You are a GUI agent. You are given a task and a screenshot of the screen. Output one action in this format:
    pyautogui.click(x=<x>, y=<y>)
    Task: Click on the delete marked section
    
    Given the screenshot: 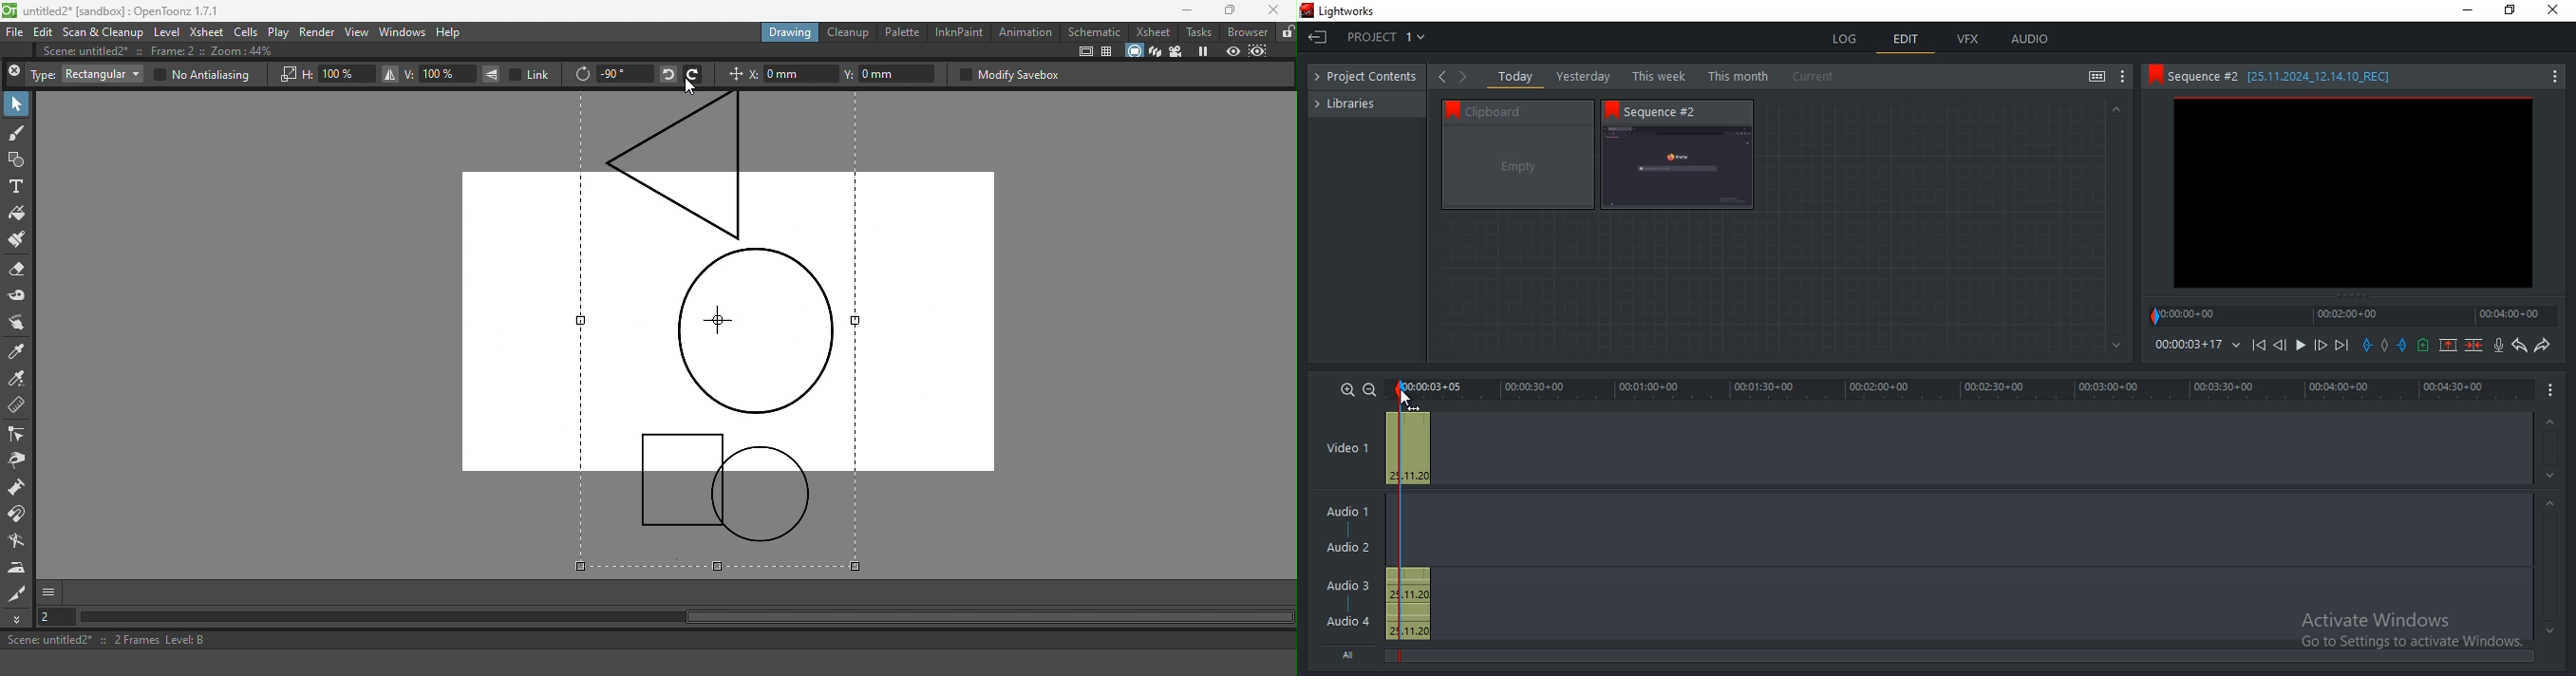 What is the action you would take?
    pyautogui.click(x=2475, y=345)
    